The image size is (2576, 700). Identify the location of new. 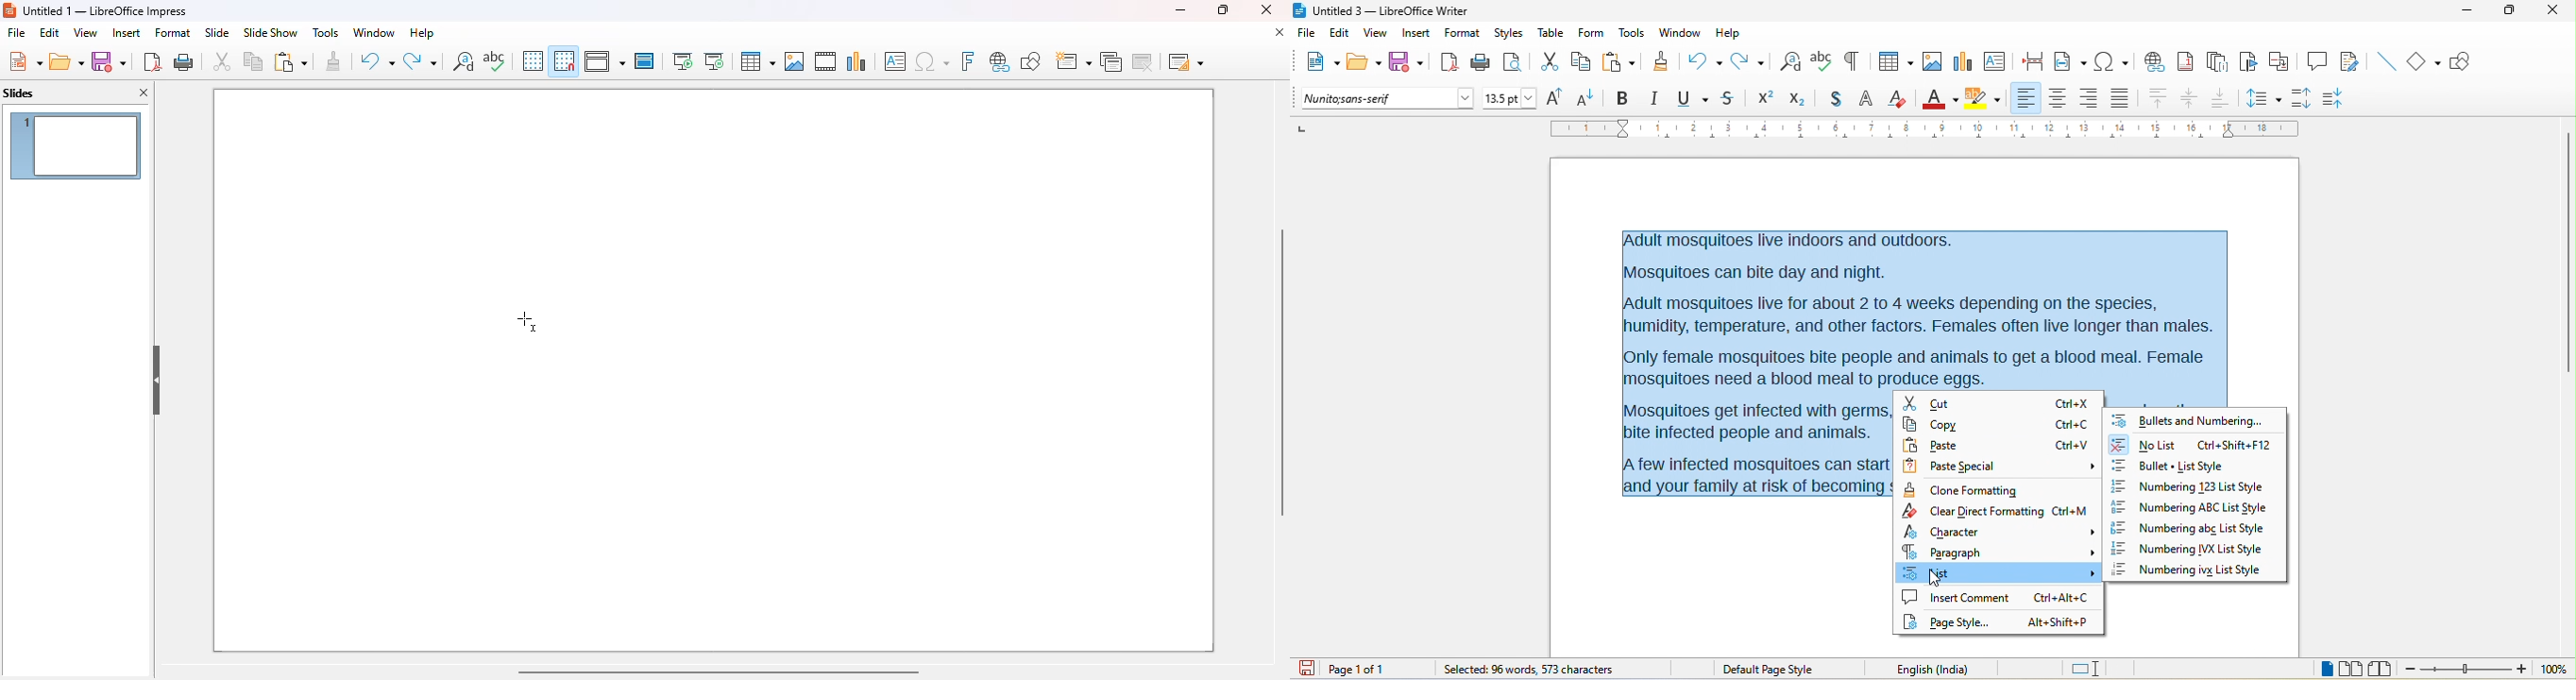
(25, 61).